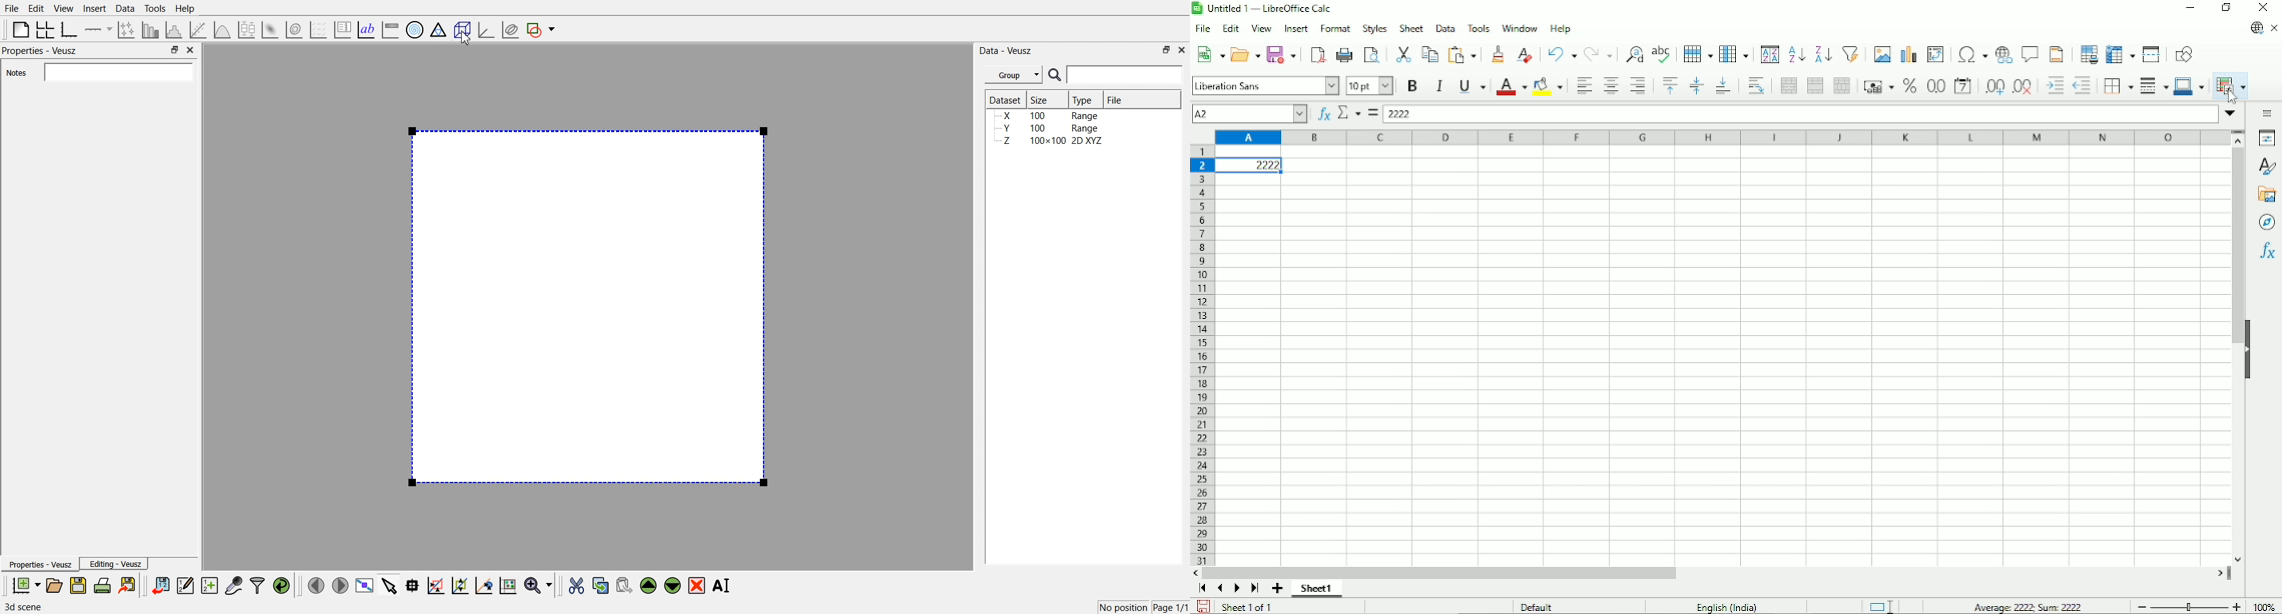  What do you see at coordinates (2269, 113) in the screenshot?
I see `Sidebar settings` at bounding box center [2269, 113].